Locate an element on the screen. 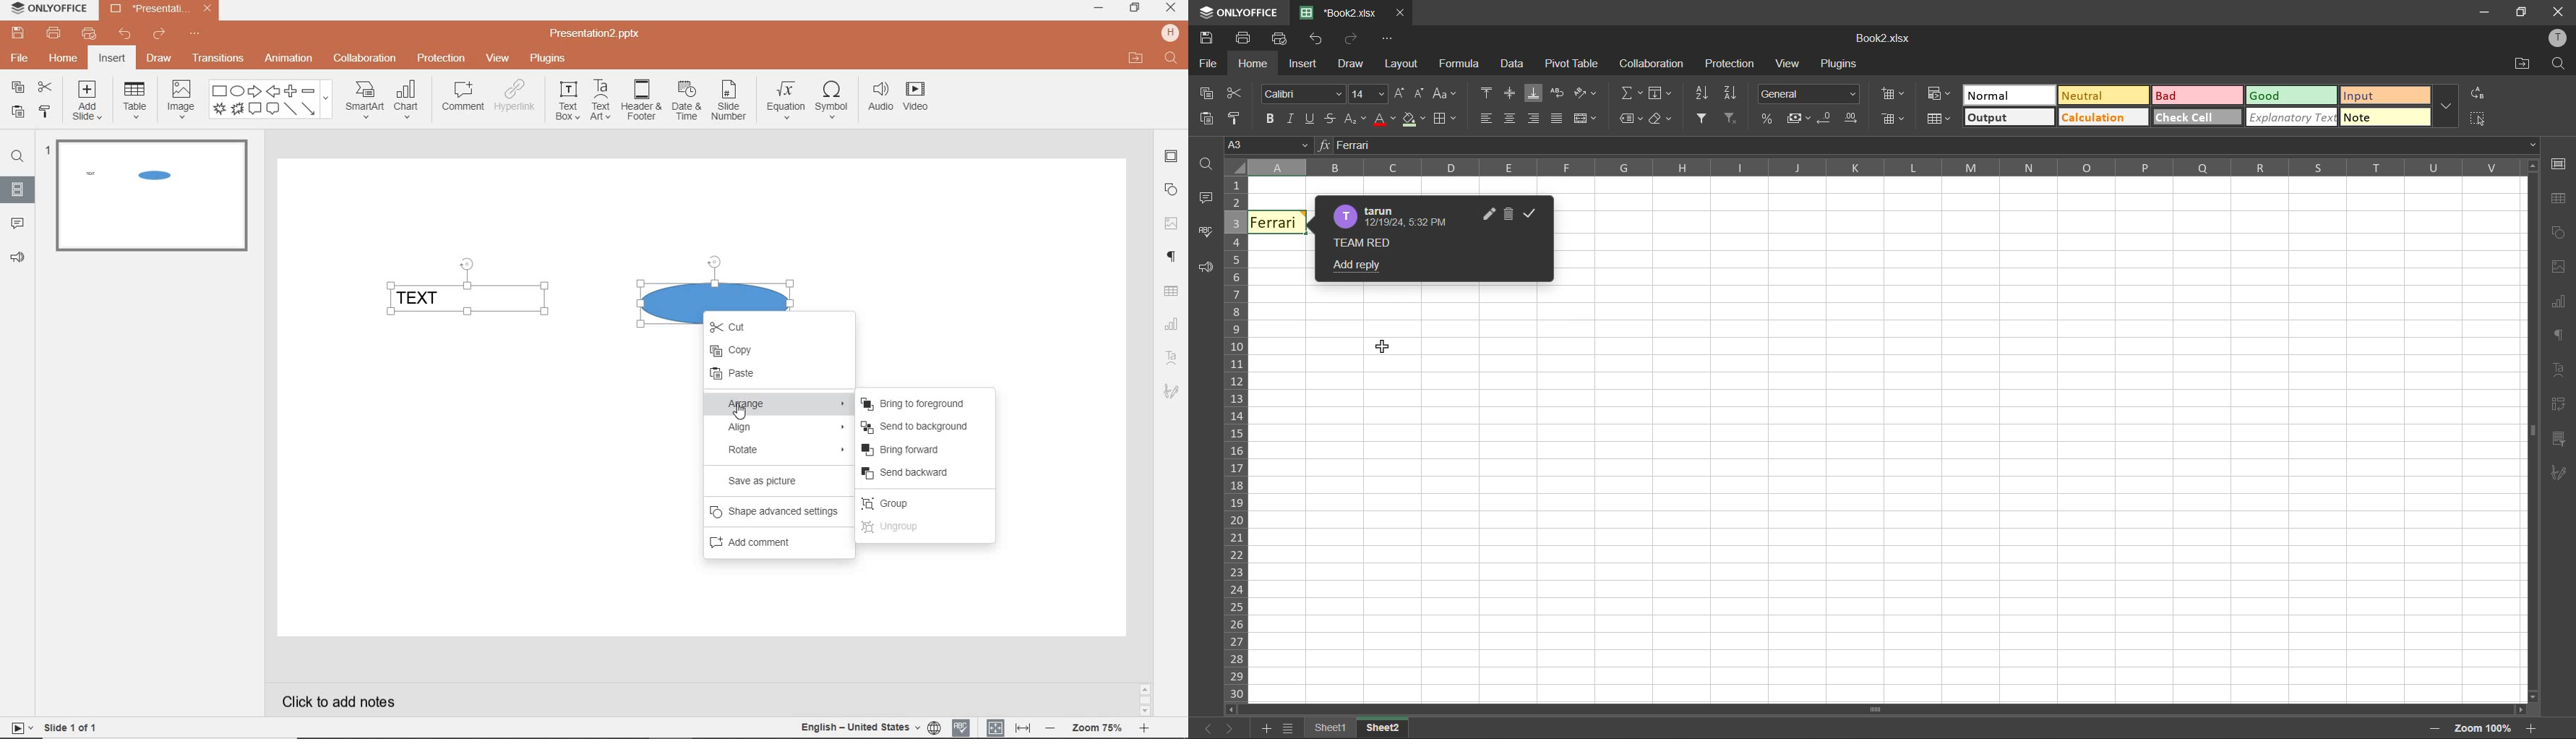  named ranges is located at coordinates (1631, 116).